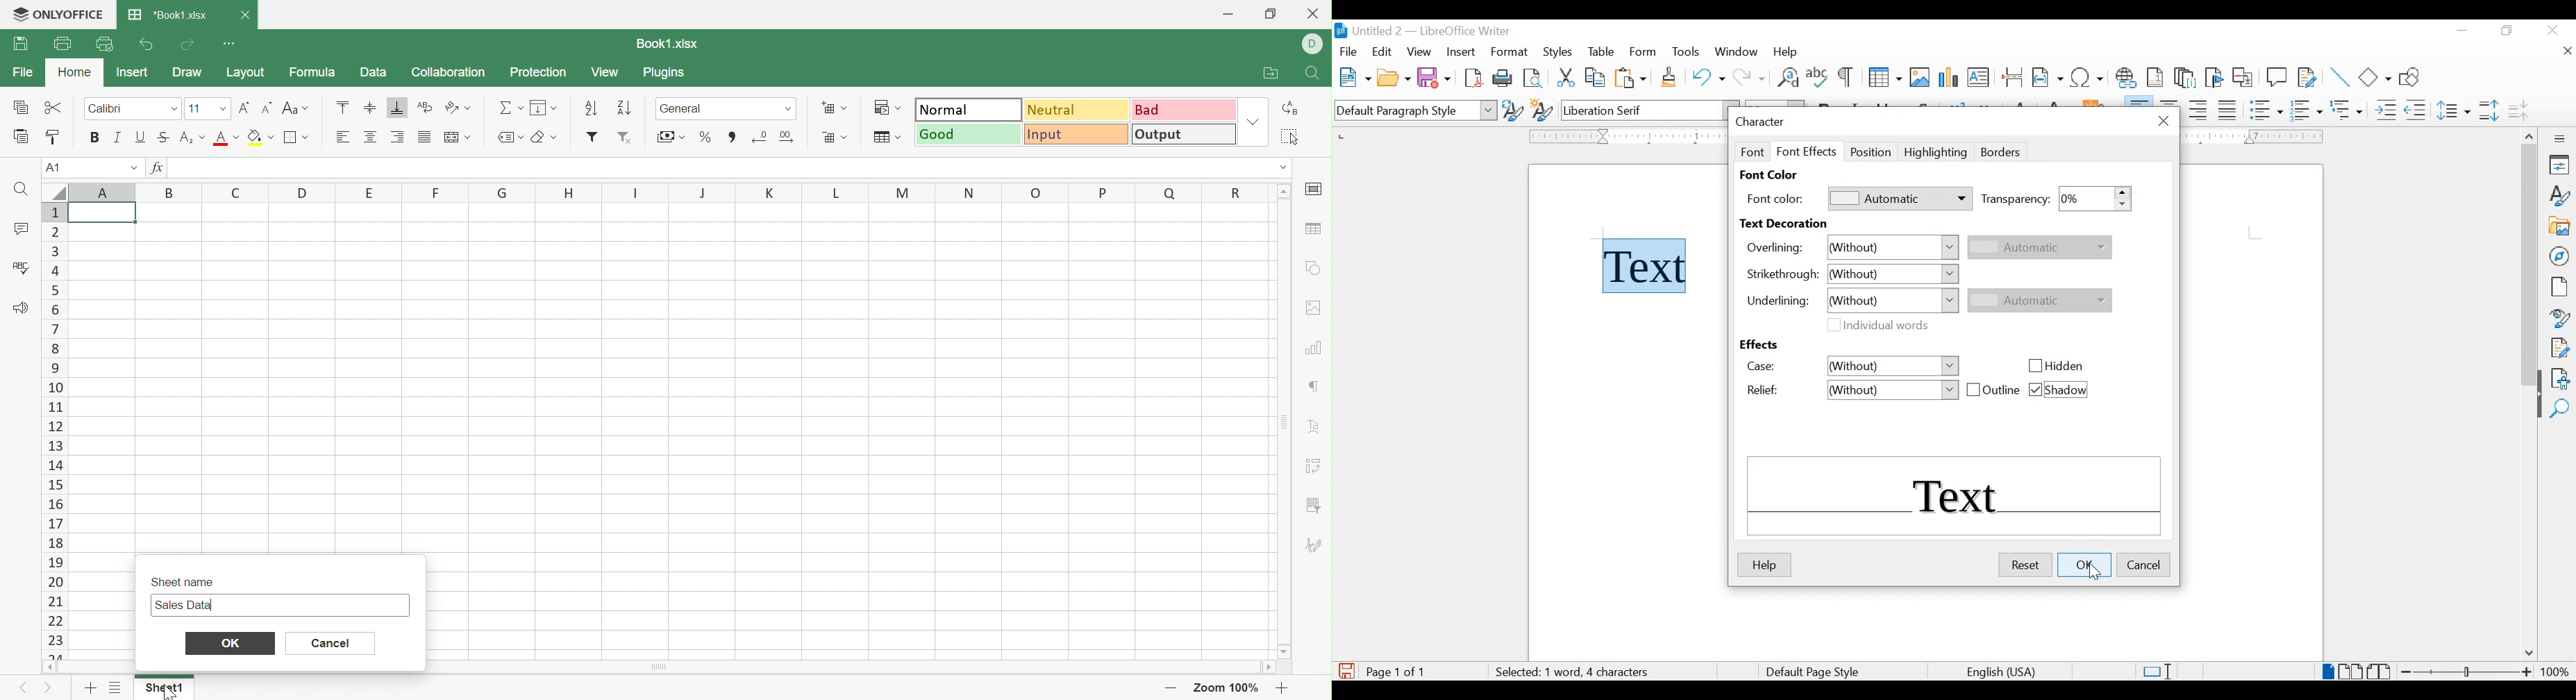 This screenshot has height=700, width=2576. What do you see at coordinates (1284, 687) in the screenshot?
I see `Zoom in` at bounding box center [1284, 687].